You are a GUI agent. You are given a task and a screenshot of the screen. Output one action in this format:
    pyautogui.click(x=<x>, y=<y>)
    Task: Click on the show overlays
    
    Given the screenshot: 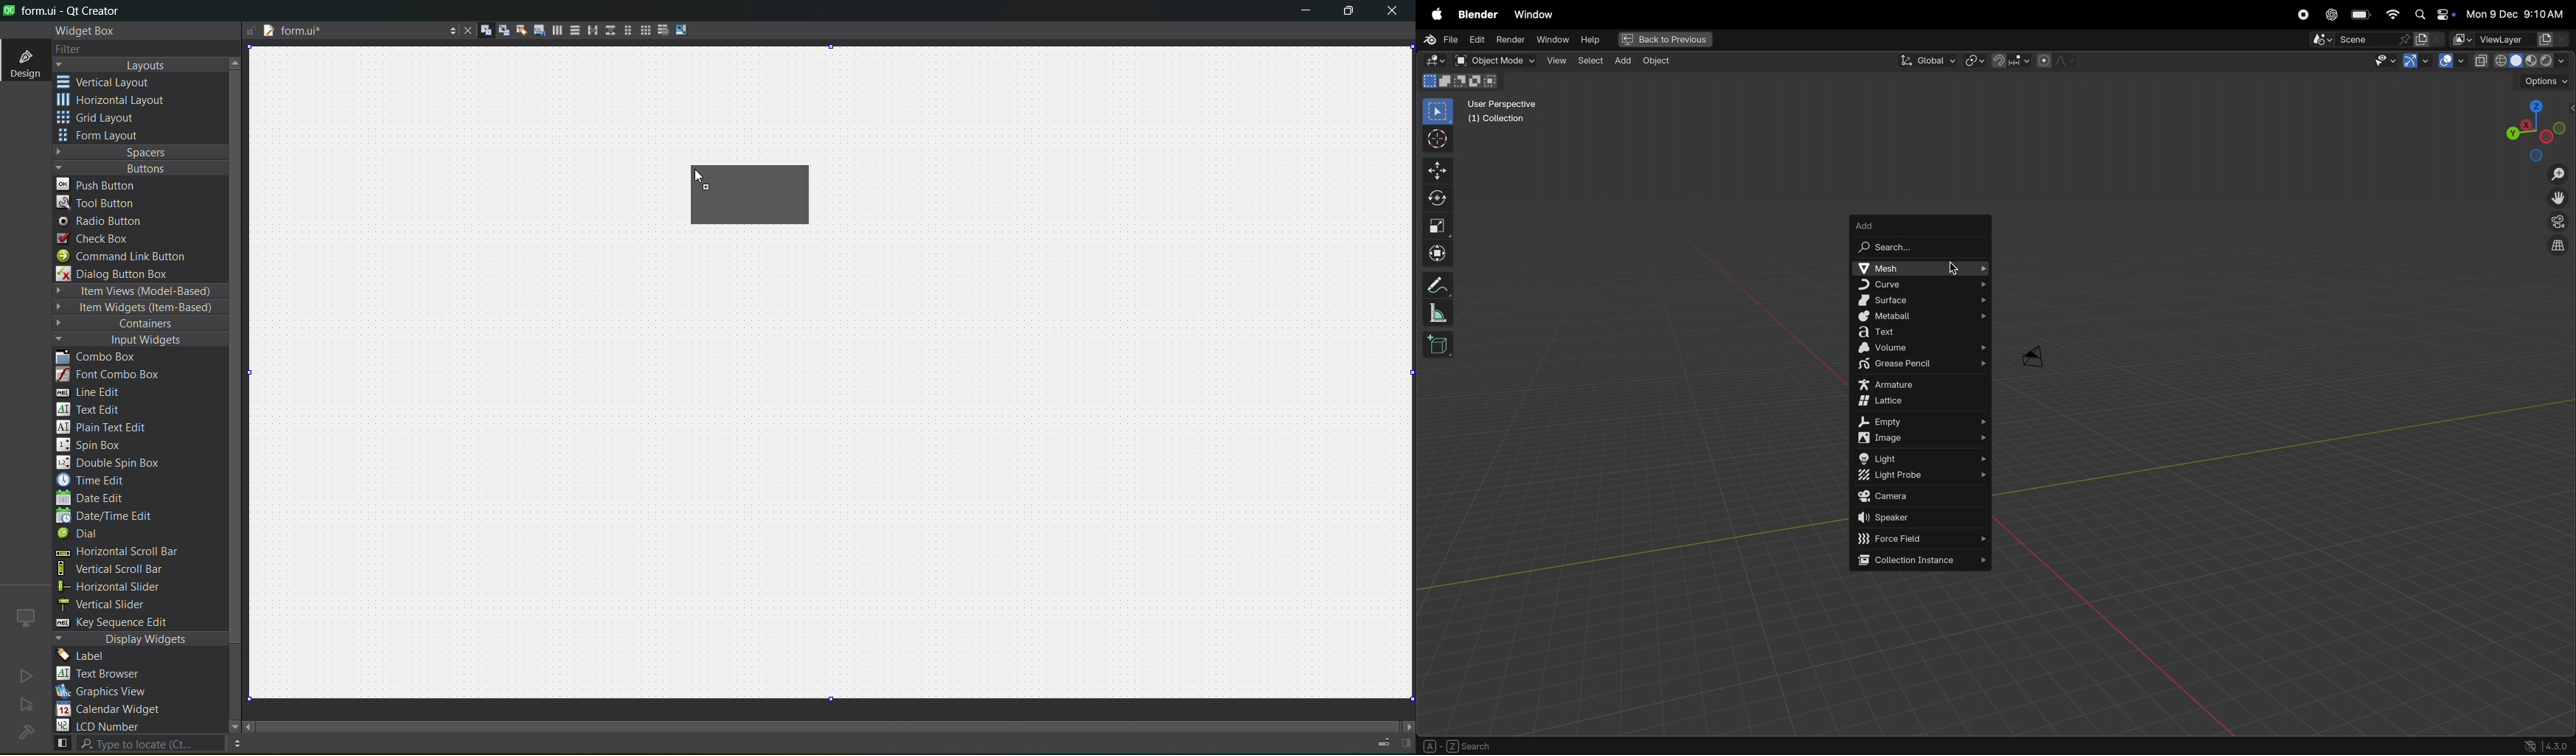 What is the action you would take?
    pyautogui.click(x=2452, y=62)
    